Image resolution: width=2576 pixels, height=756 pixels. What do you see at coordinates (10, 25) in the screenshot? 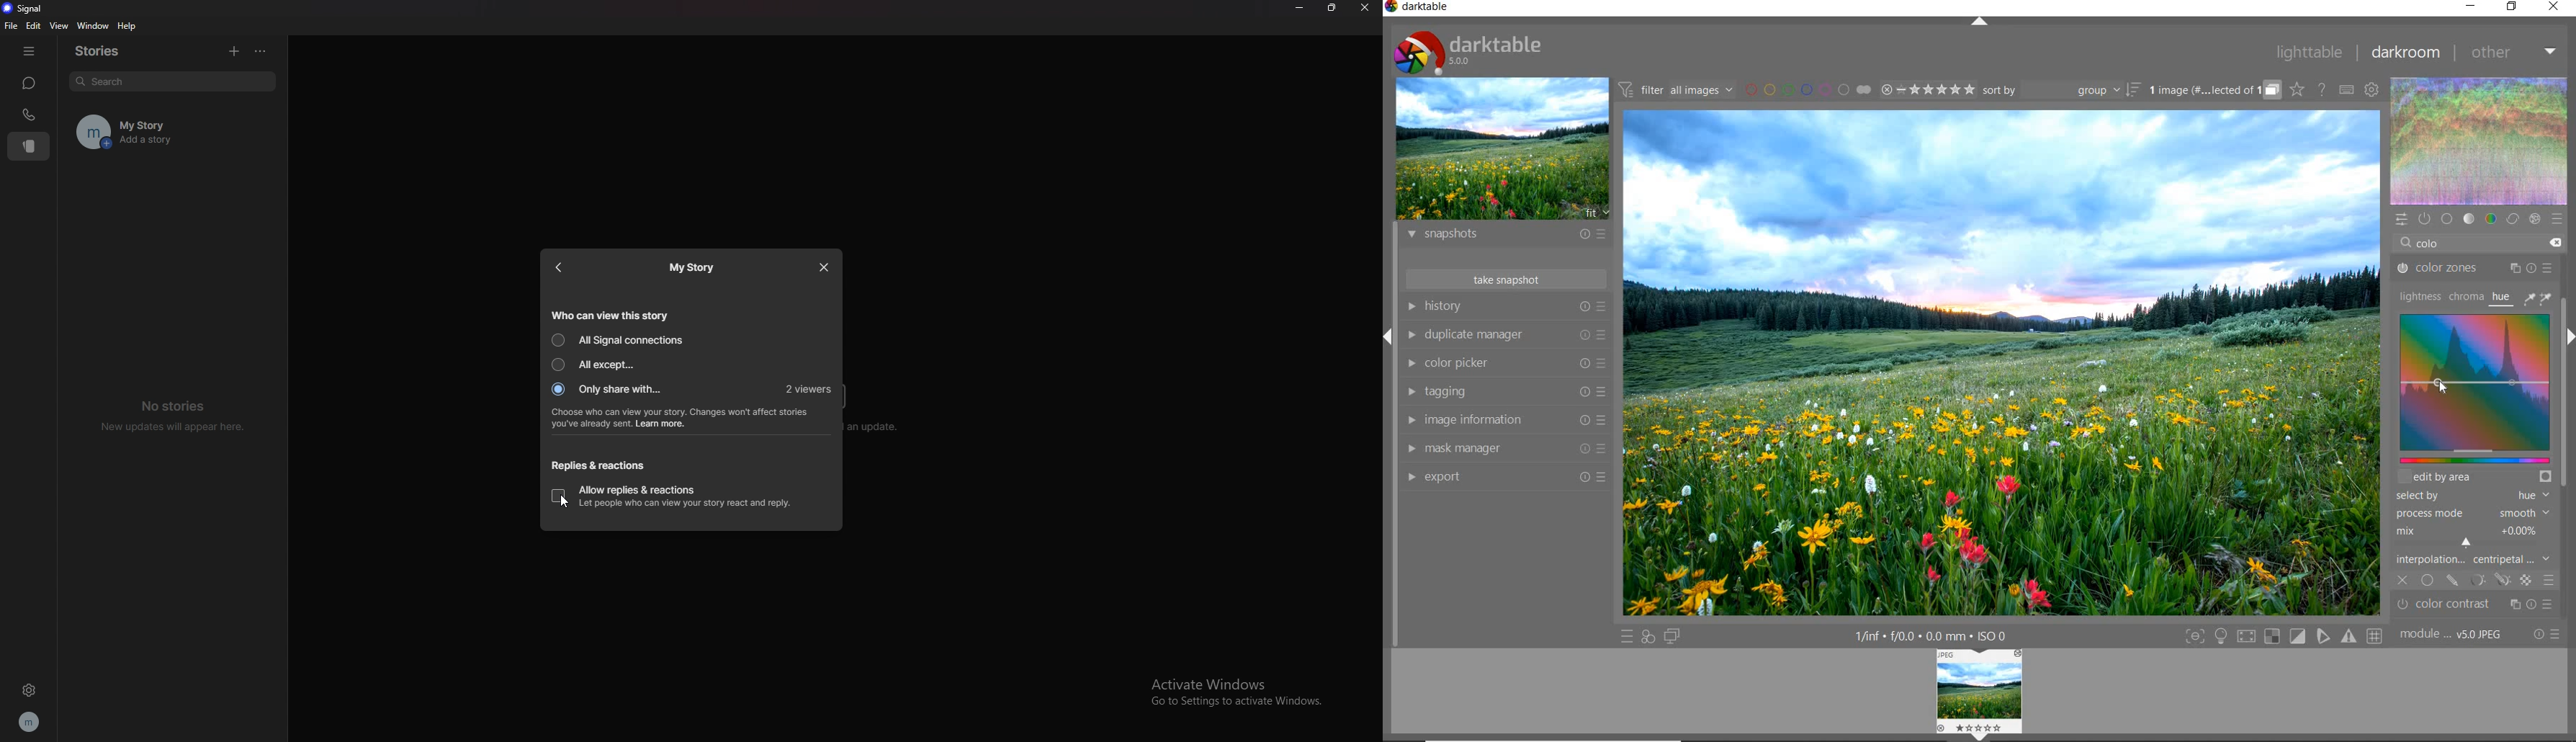
I see `file` at bounding box center [10, 25].